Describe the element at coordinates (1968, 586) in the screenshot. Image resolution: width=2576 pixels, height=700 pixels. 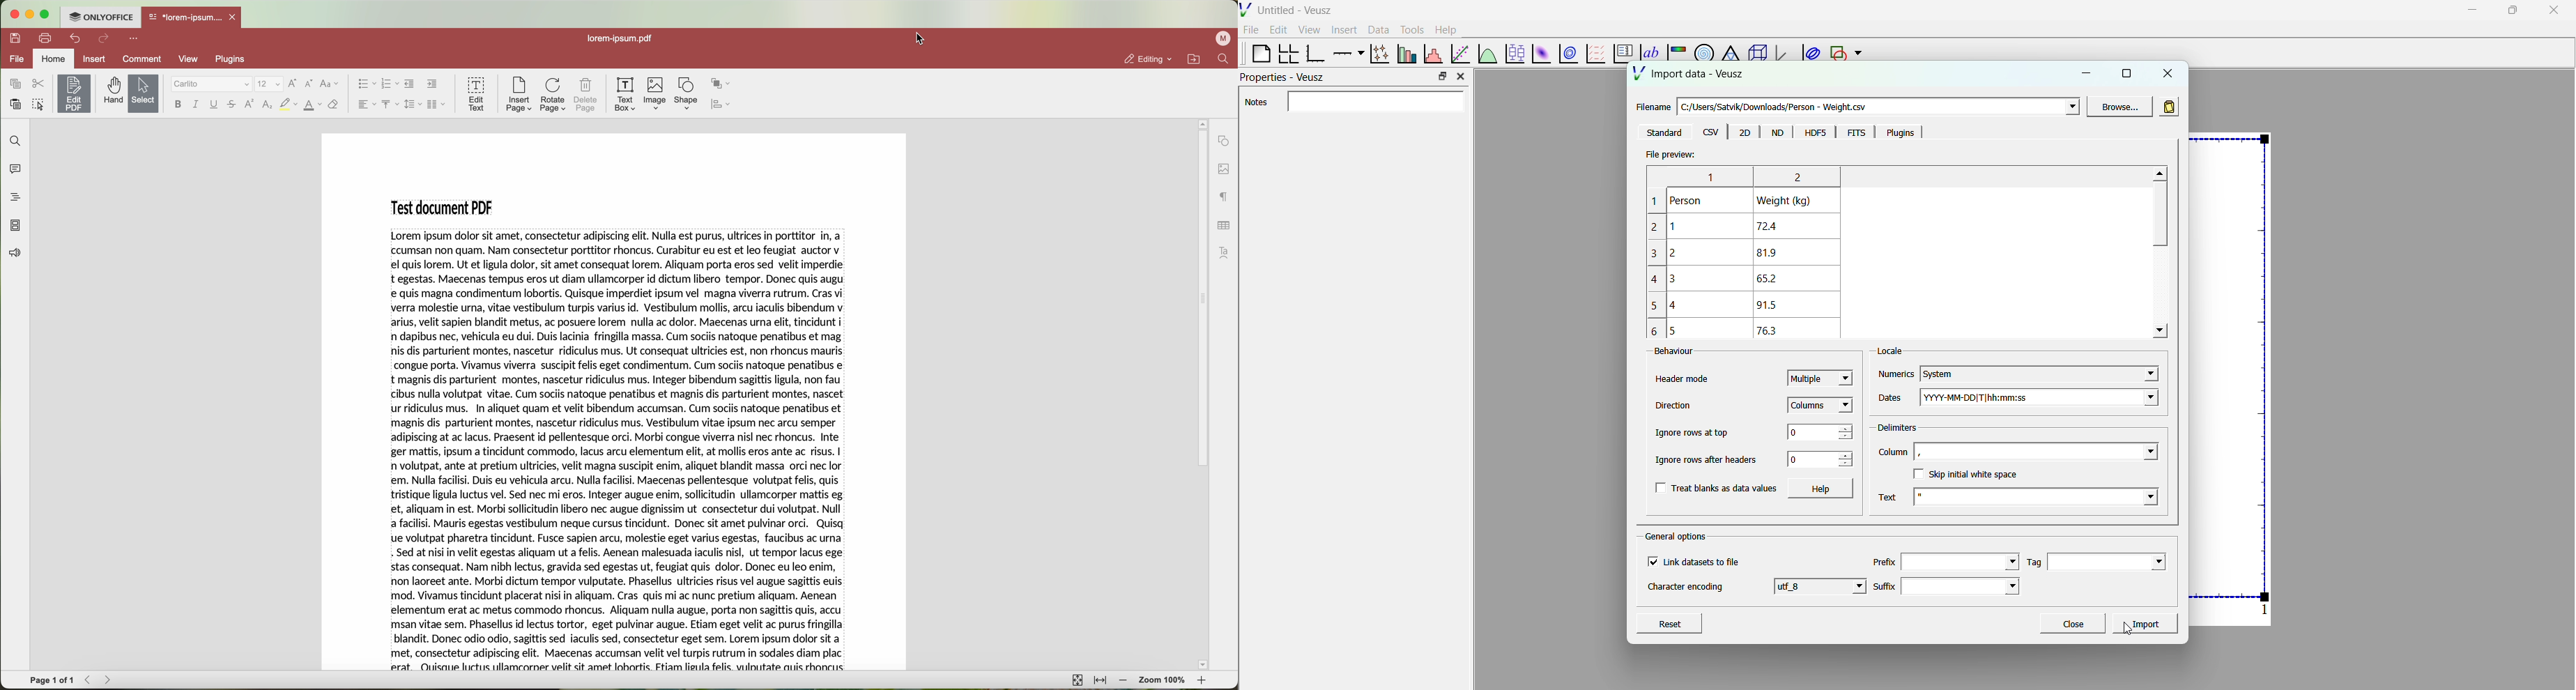
I see `suffix dropdown` at that location.